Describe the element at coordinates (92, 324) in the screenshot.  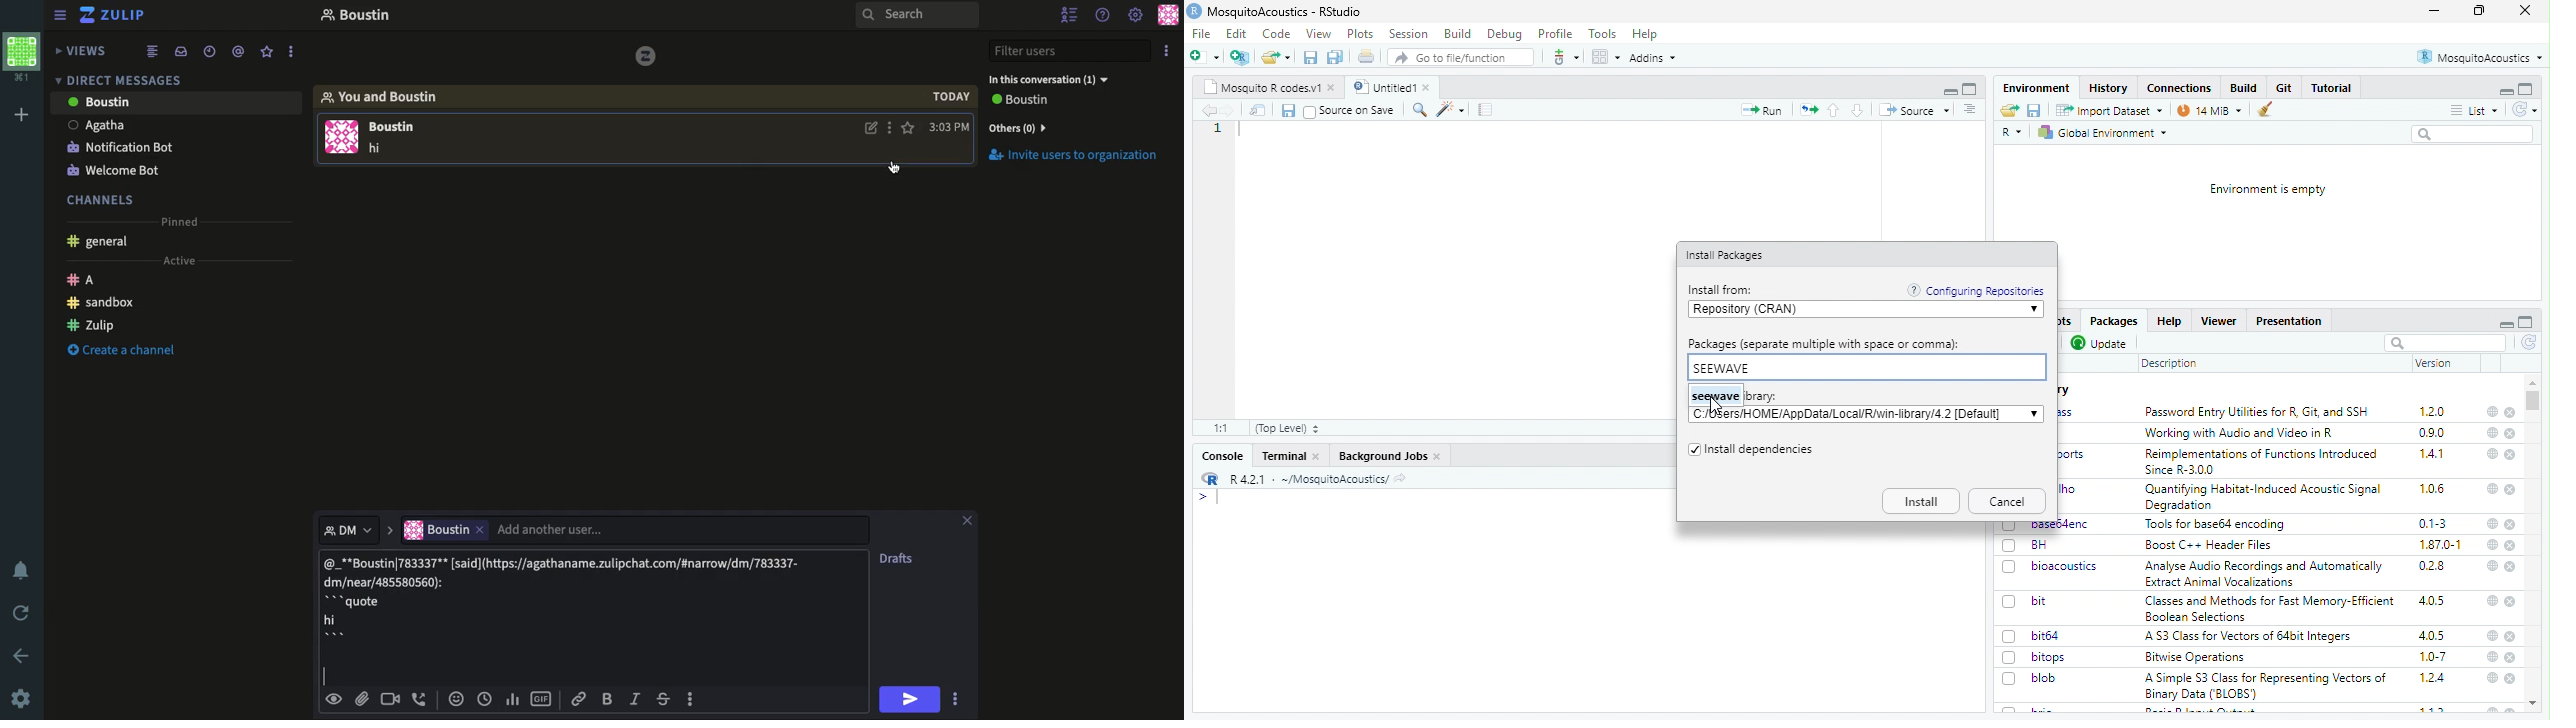
I see `Zulip` at that location.